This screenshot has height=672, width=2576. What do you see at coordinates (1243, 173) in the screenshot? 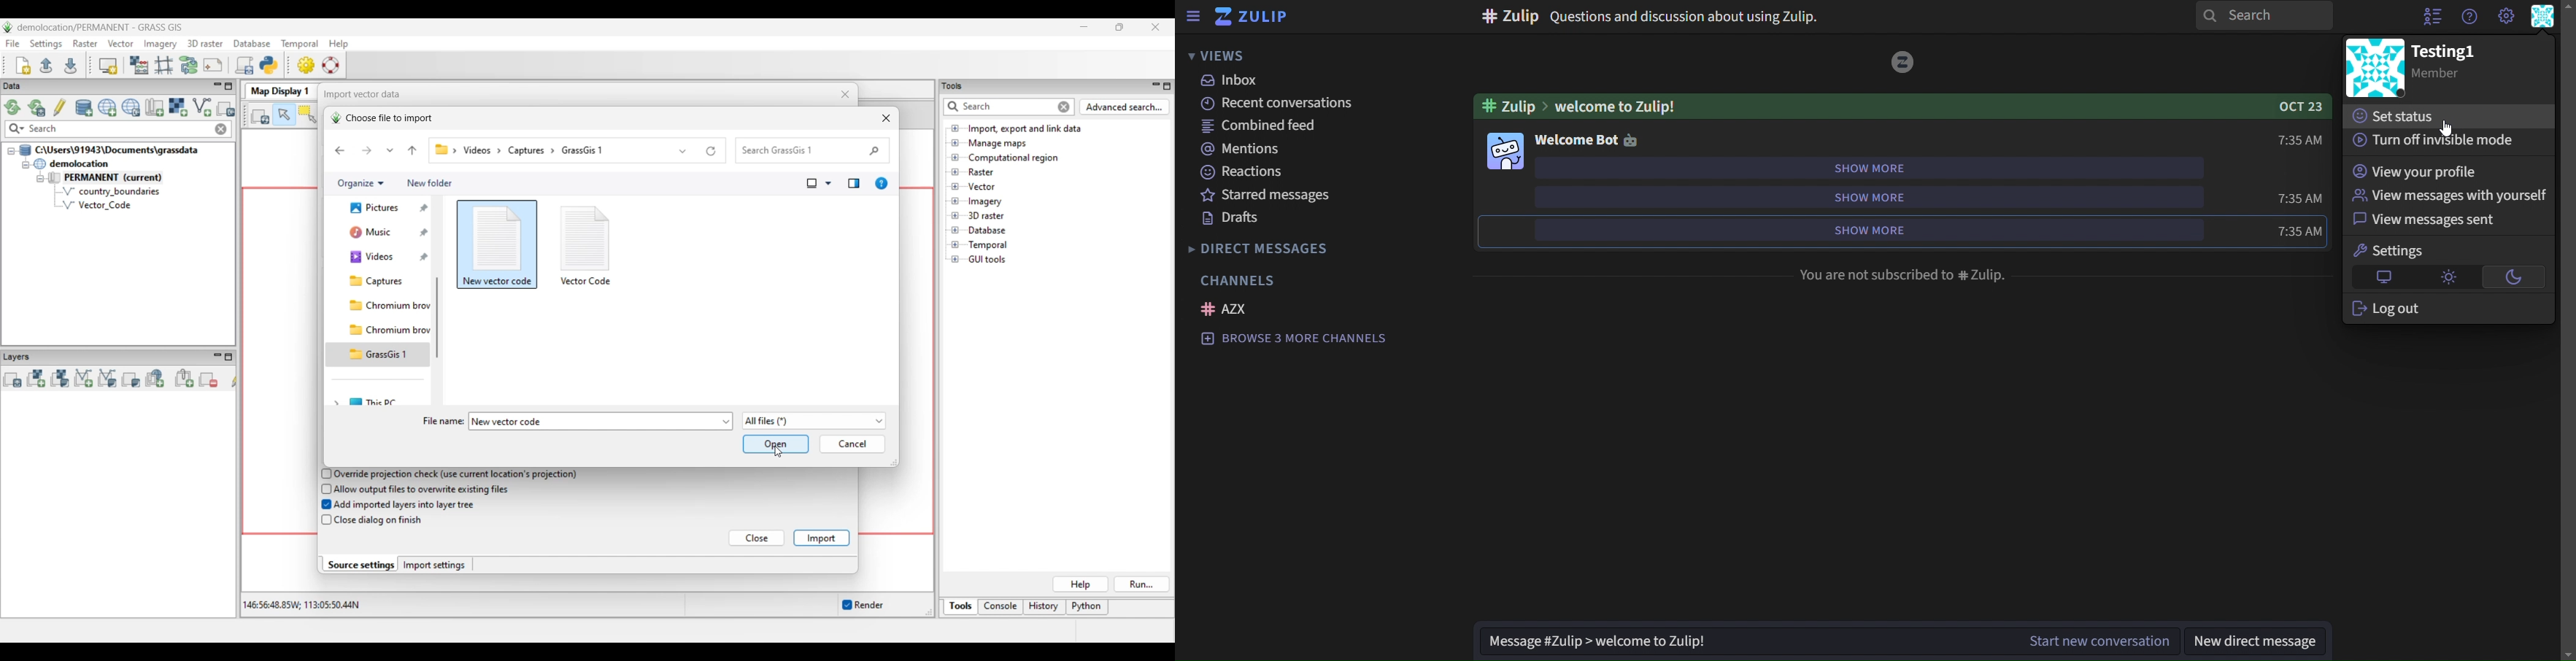
I see `reactions` at bounding box center [1243, 173].